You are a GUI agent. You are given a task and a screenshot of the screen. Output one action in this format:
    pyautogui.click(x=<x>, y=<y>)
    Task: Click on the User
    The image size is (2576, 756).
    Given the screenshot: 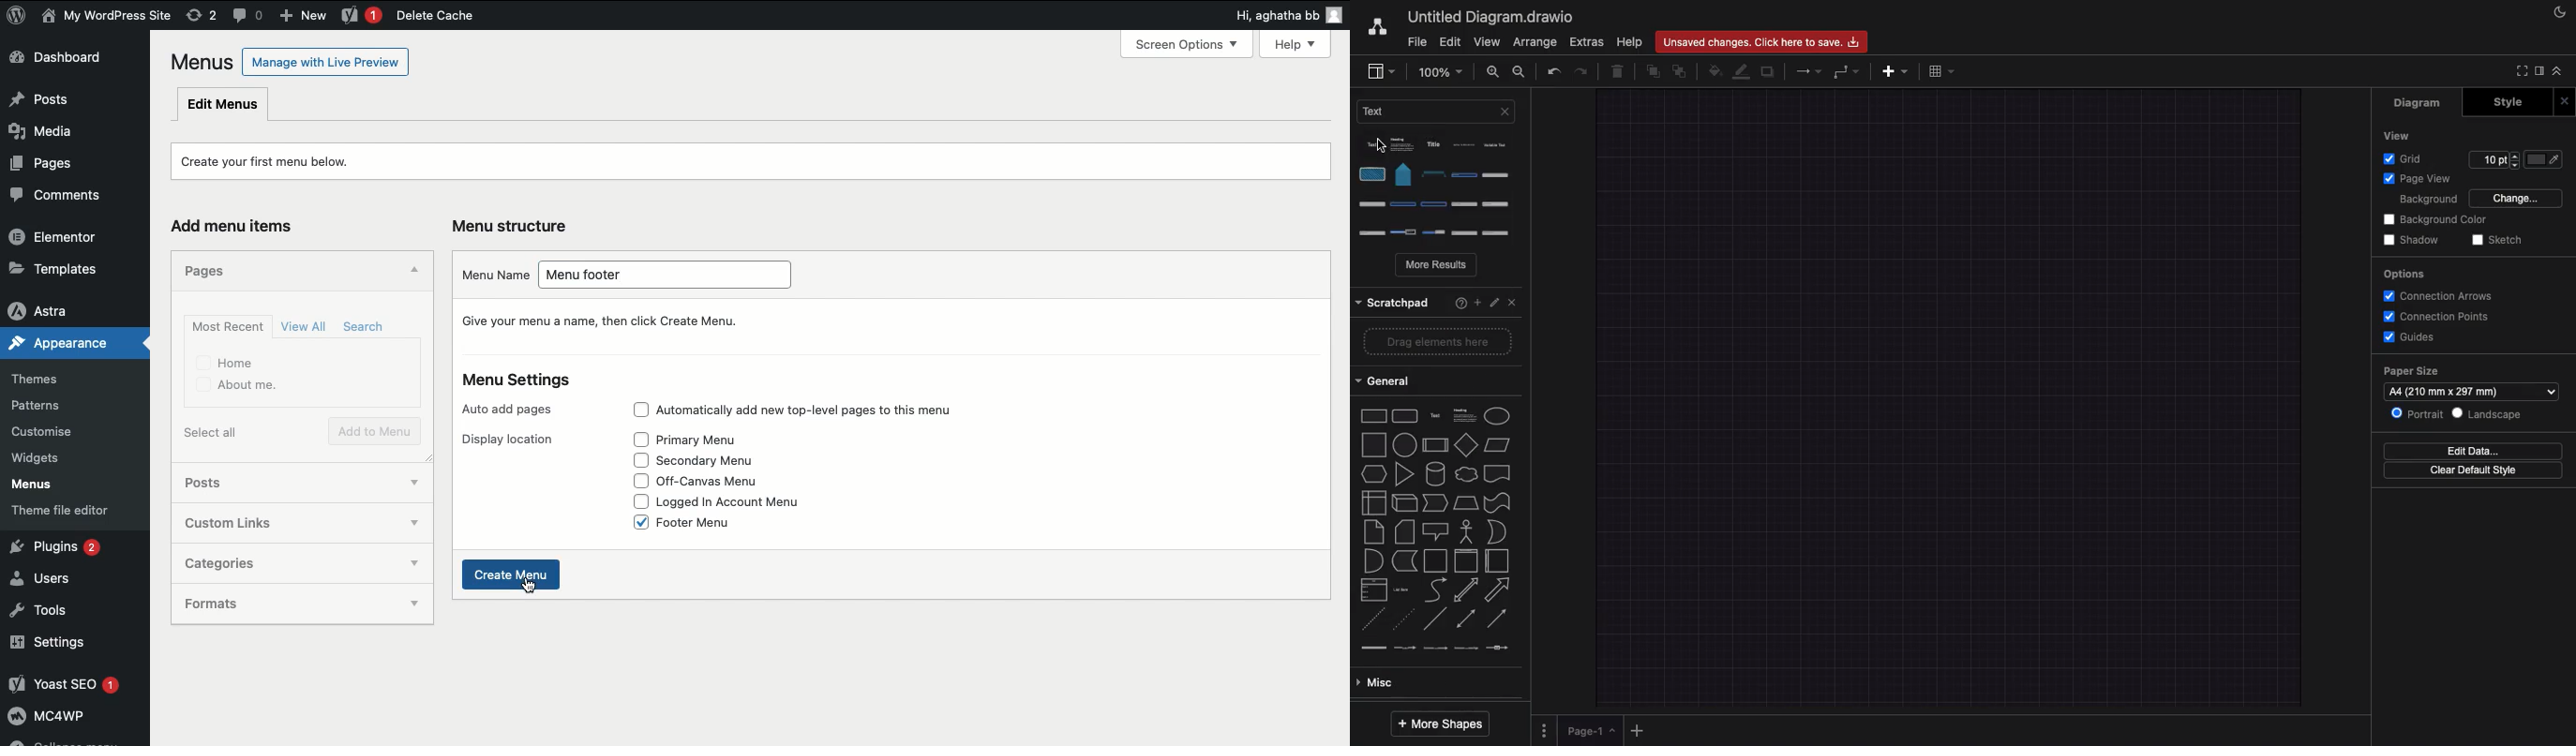 What is the action you would take?
    pyautogui.click(x=107, y=17)
    